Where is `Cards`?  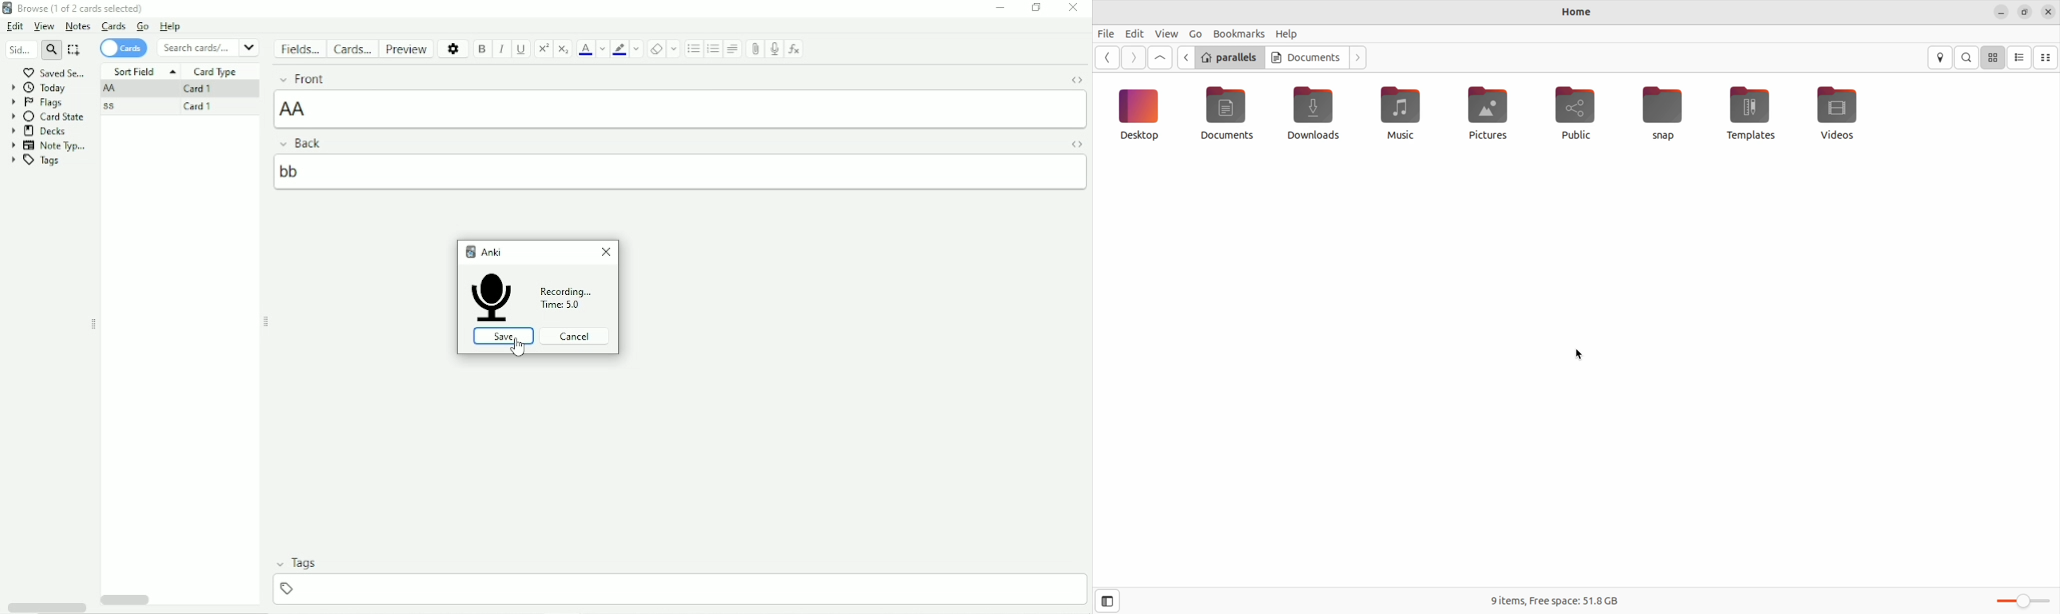
Cards is located at coordinates (115, 26).